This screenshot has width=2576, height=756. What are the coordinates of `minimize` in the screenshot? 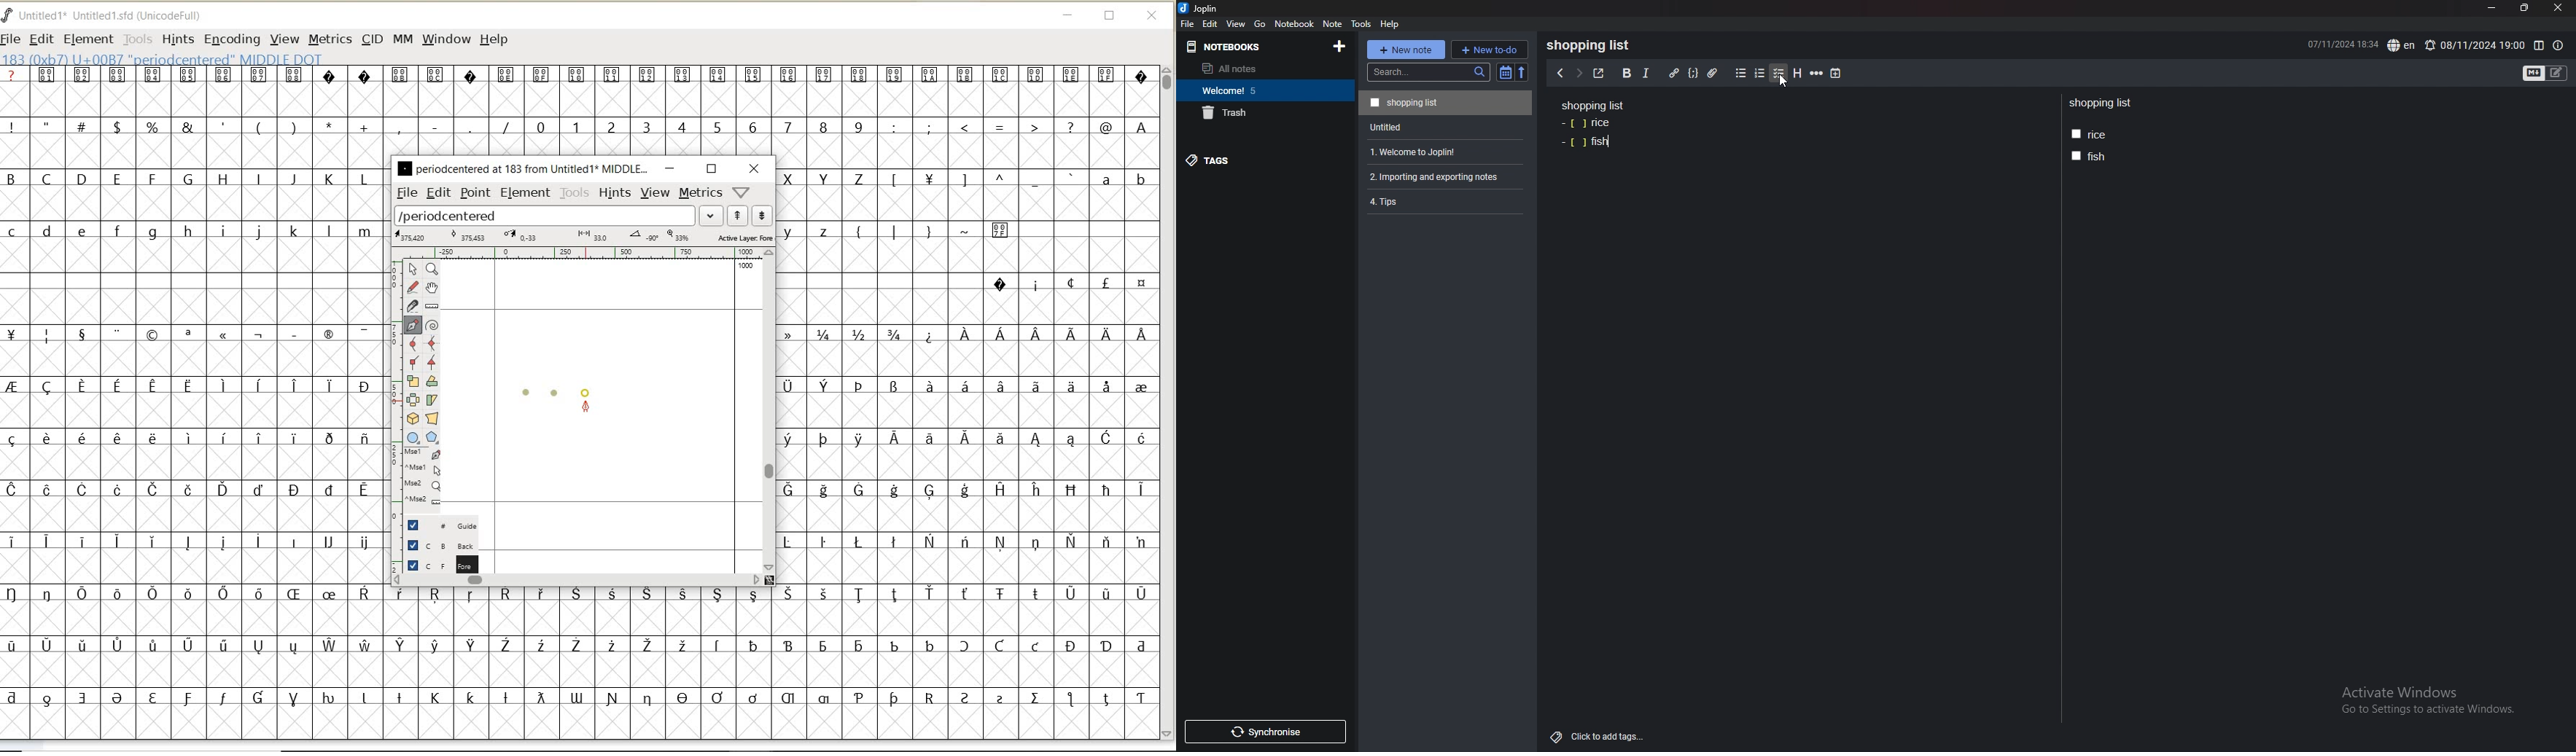 It's located at (2492, 8).